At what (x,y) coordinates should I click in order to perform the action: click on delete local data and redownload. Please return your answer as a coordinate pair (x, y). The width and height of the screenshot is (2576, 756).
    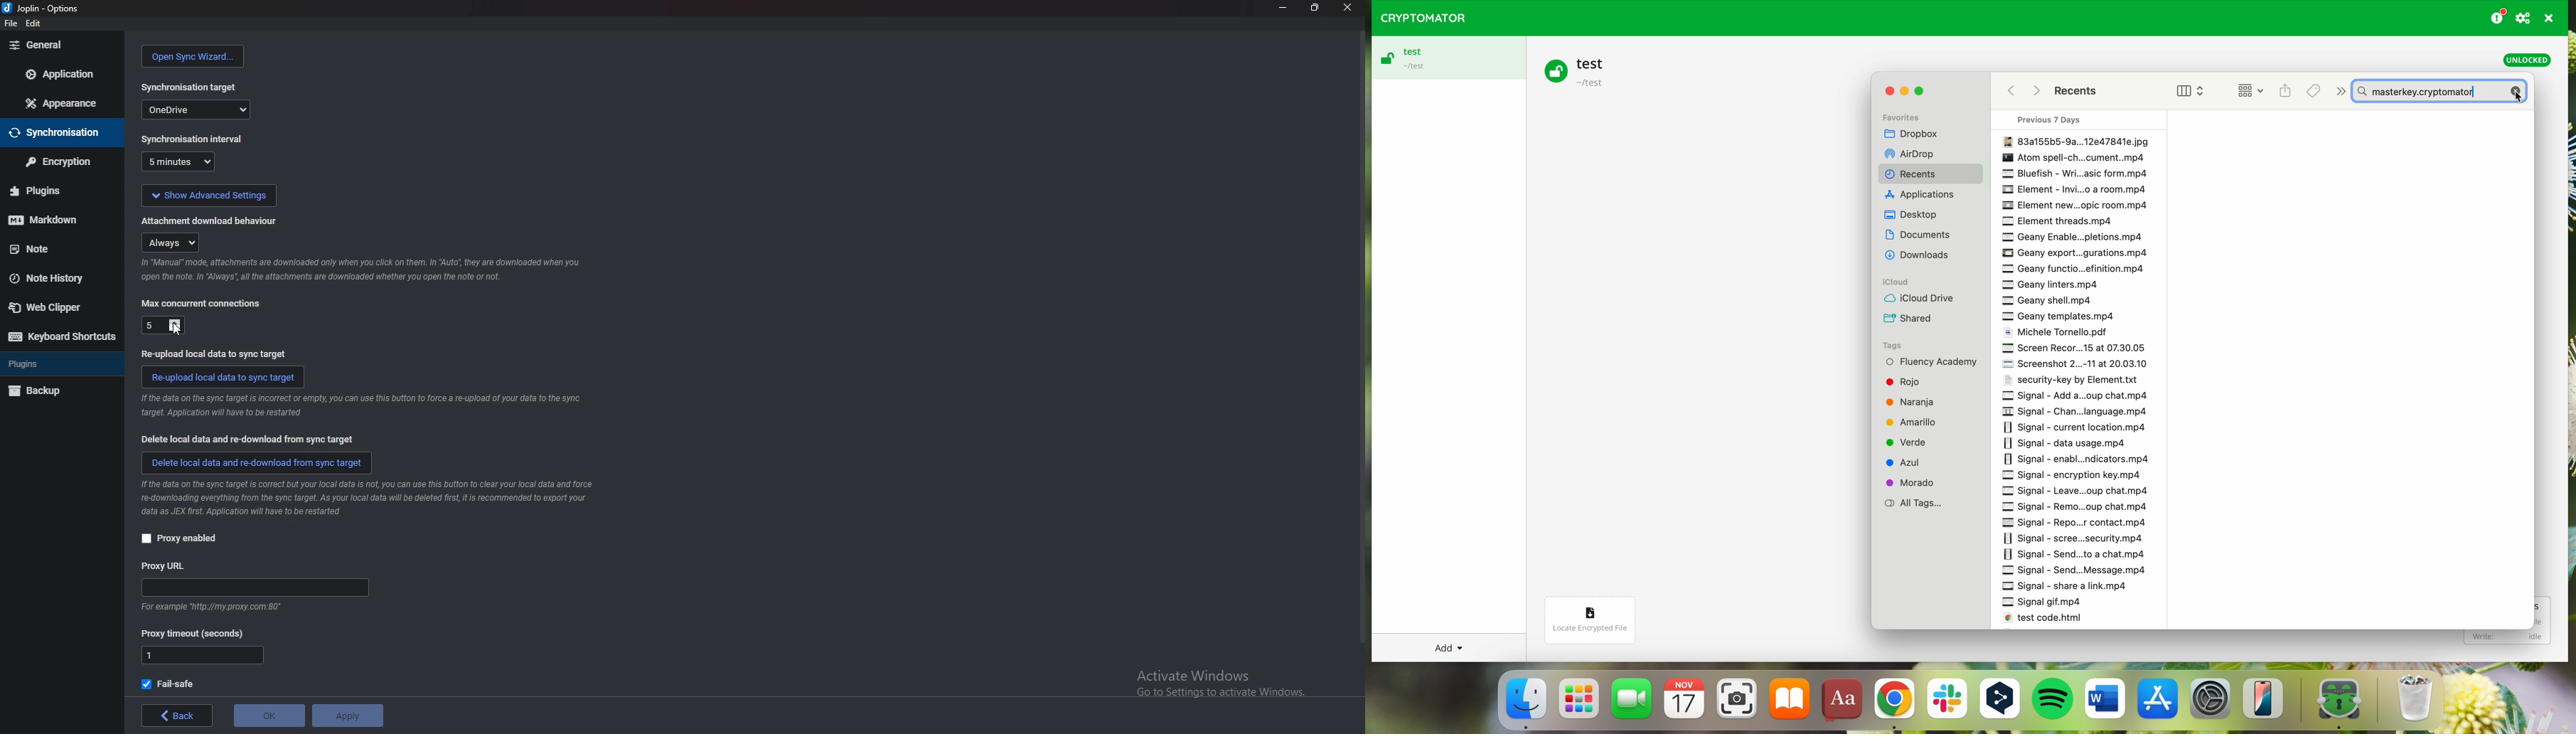
    Looking at the image, I should click on (256, 464).